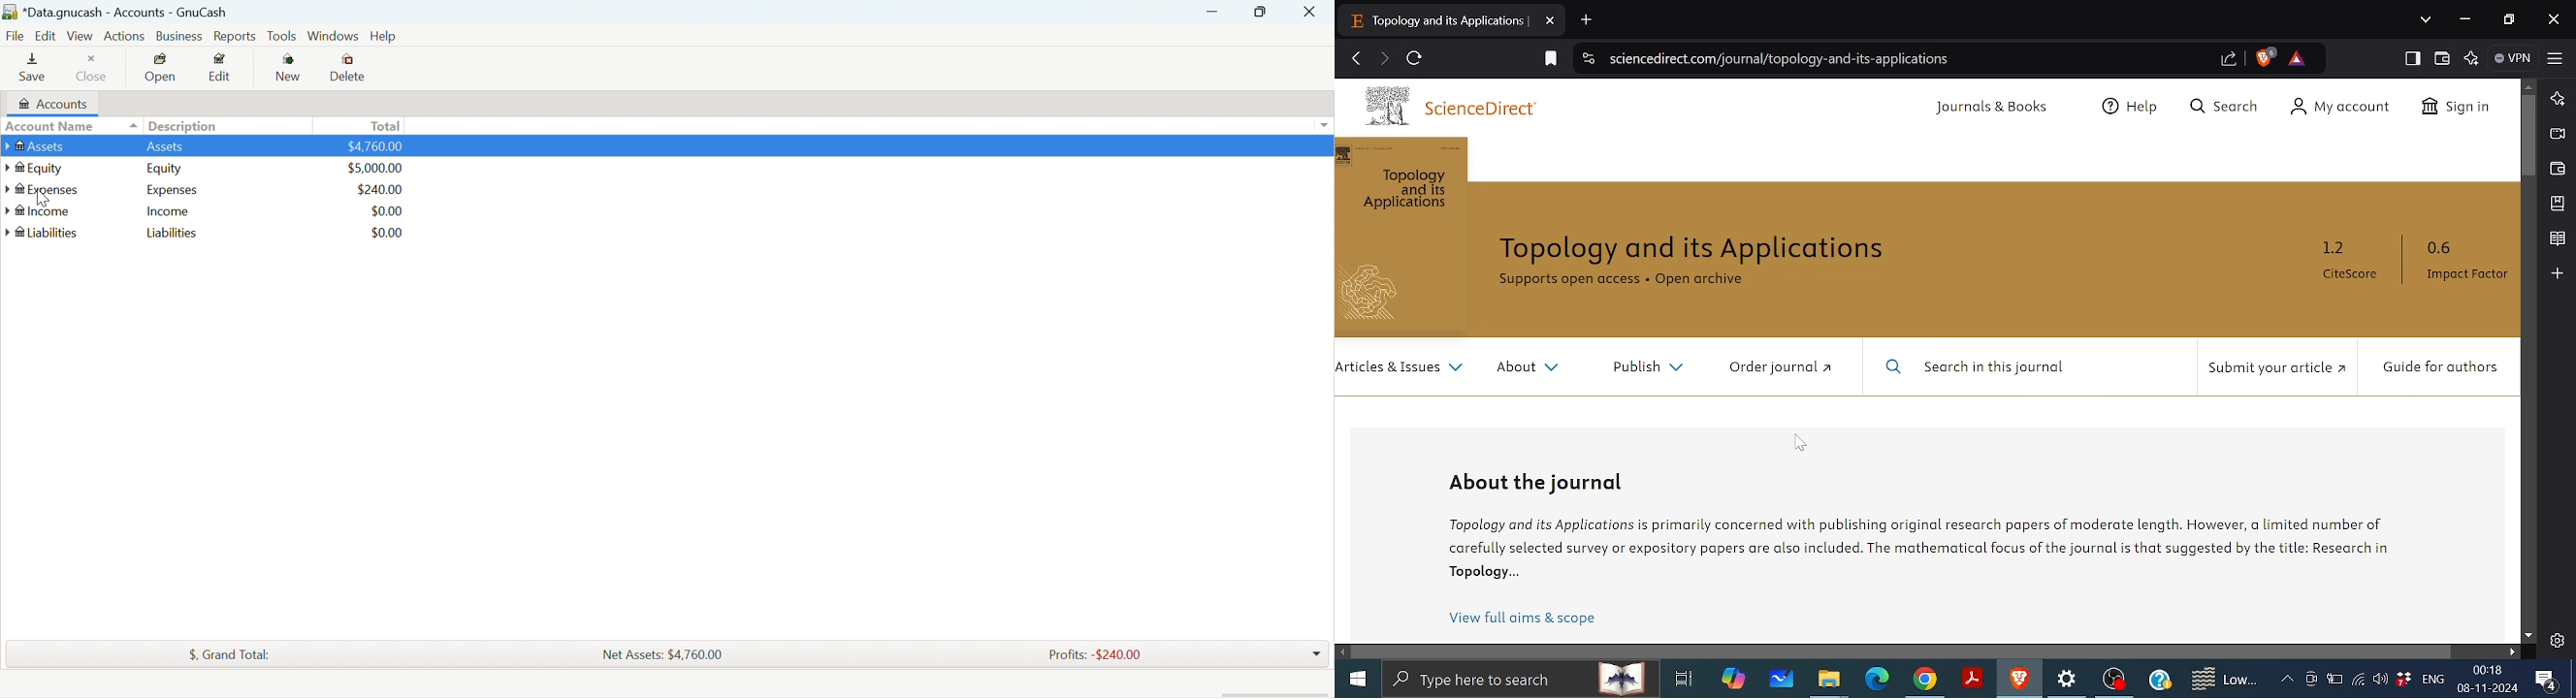 This screenshot has height=700, width=2576. What do you see at coordinates (47, 37) in the screenshot?
I see `Edit` at bounding box center [47, 37].